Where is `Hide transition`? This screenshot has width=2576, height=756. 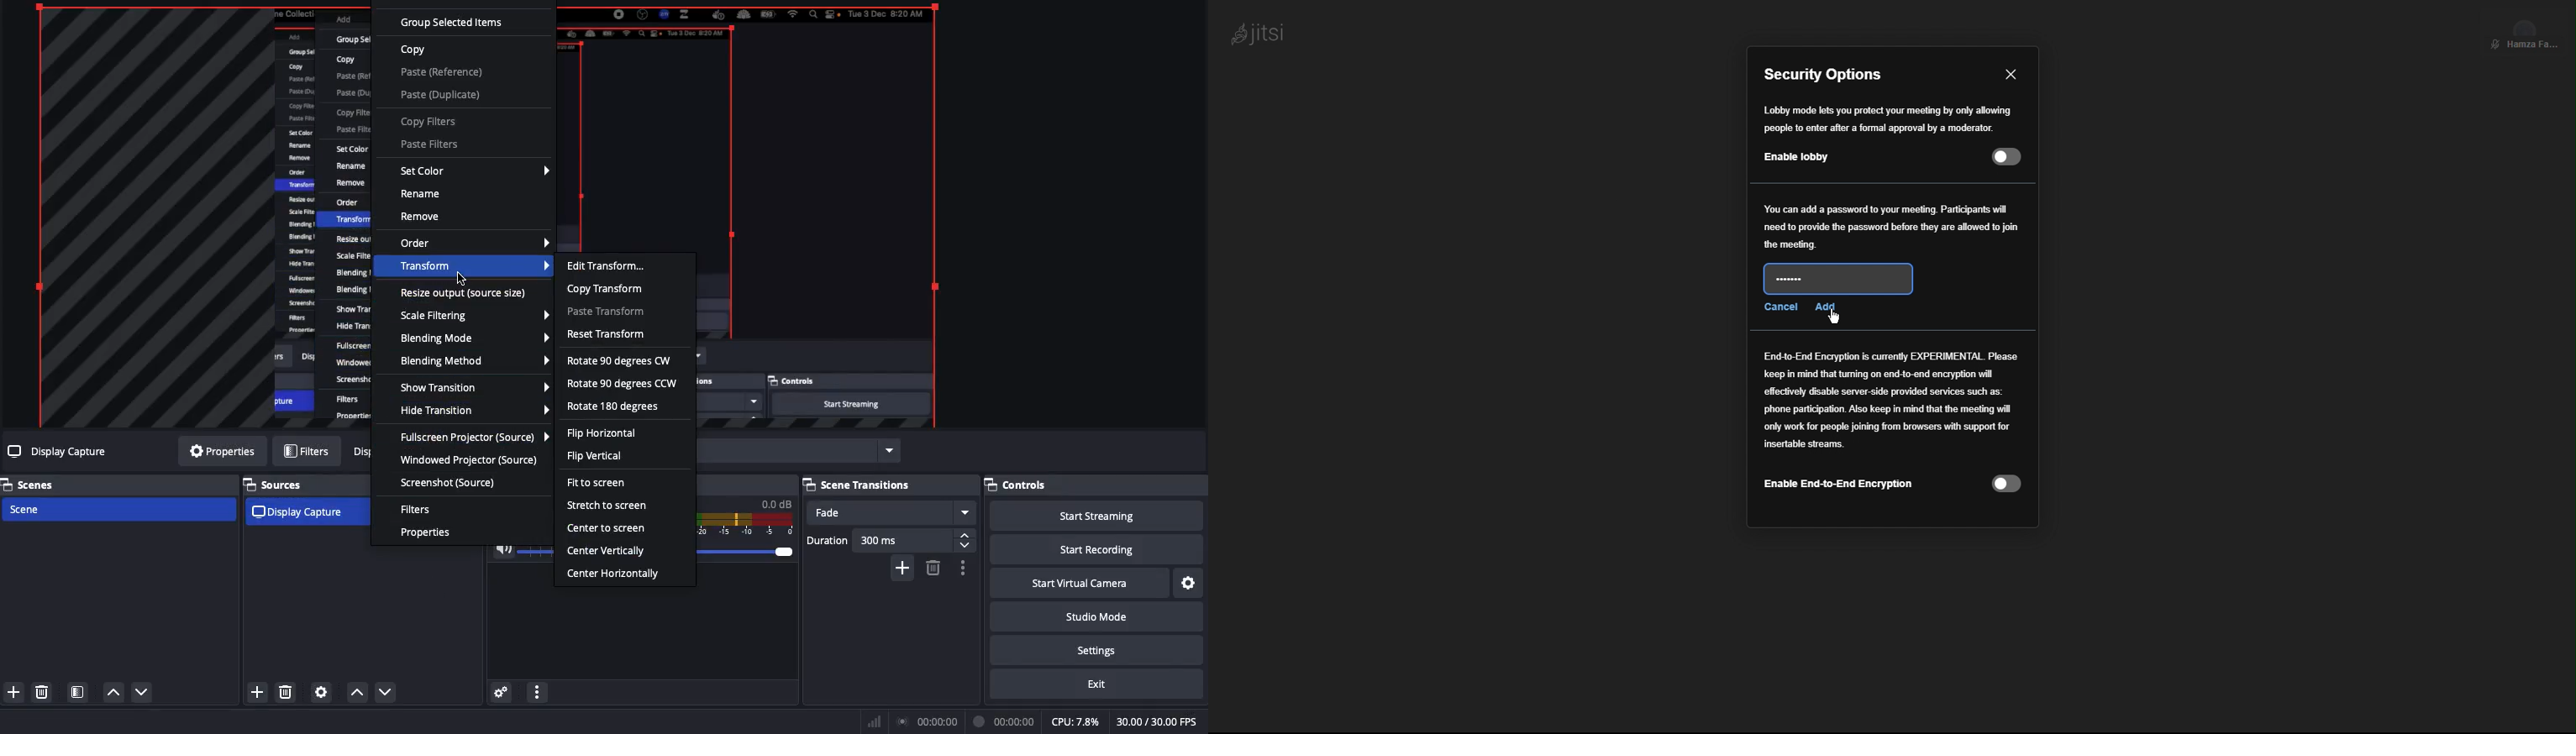
Hide transition is located at coordinates (475, 412).